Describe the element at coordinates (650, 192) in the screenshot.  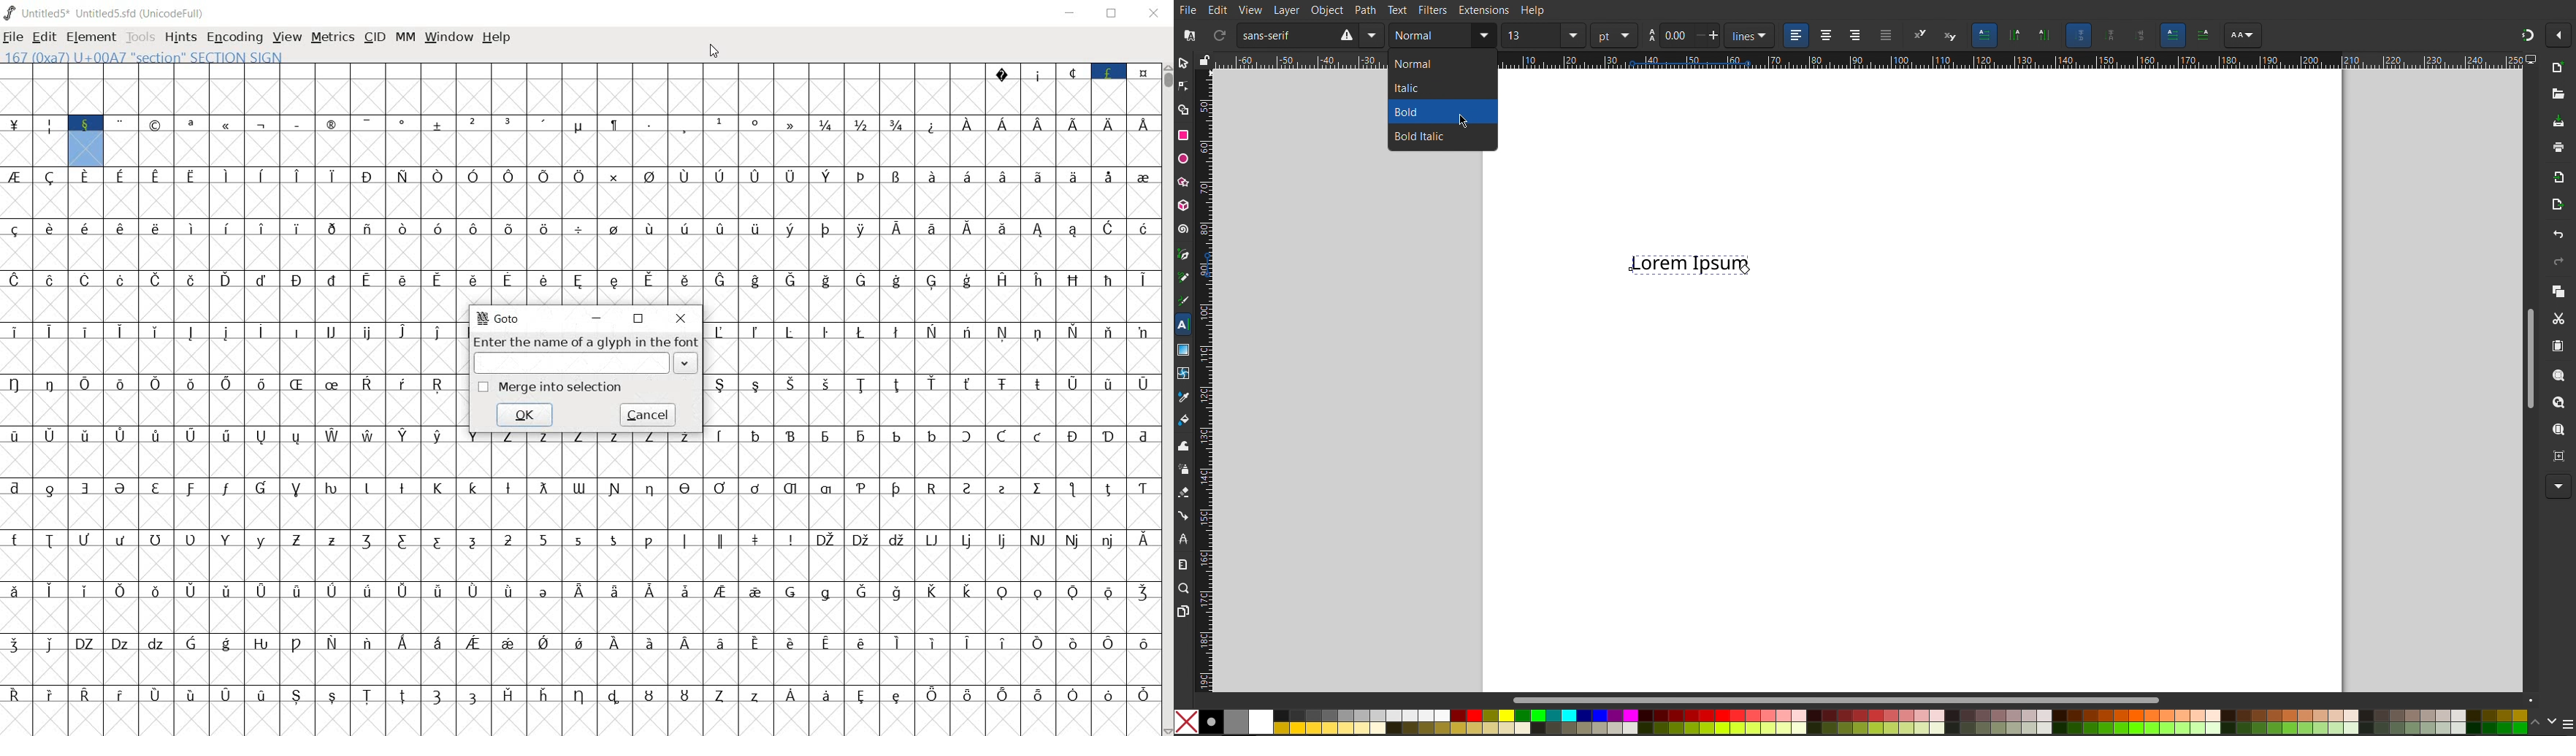
I see `symbol` at that location.